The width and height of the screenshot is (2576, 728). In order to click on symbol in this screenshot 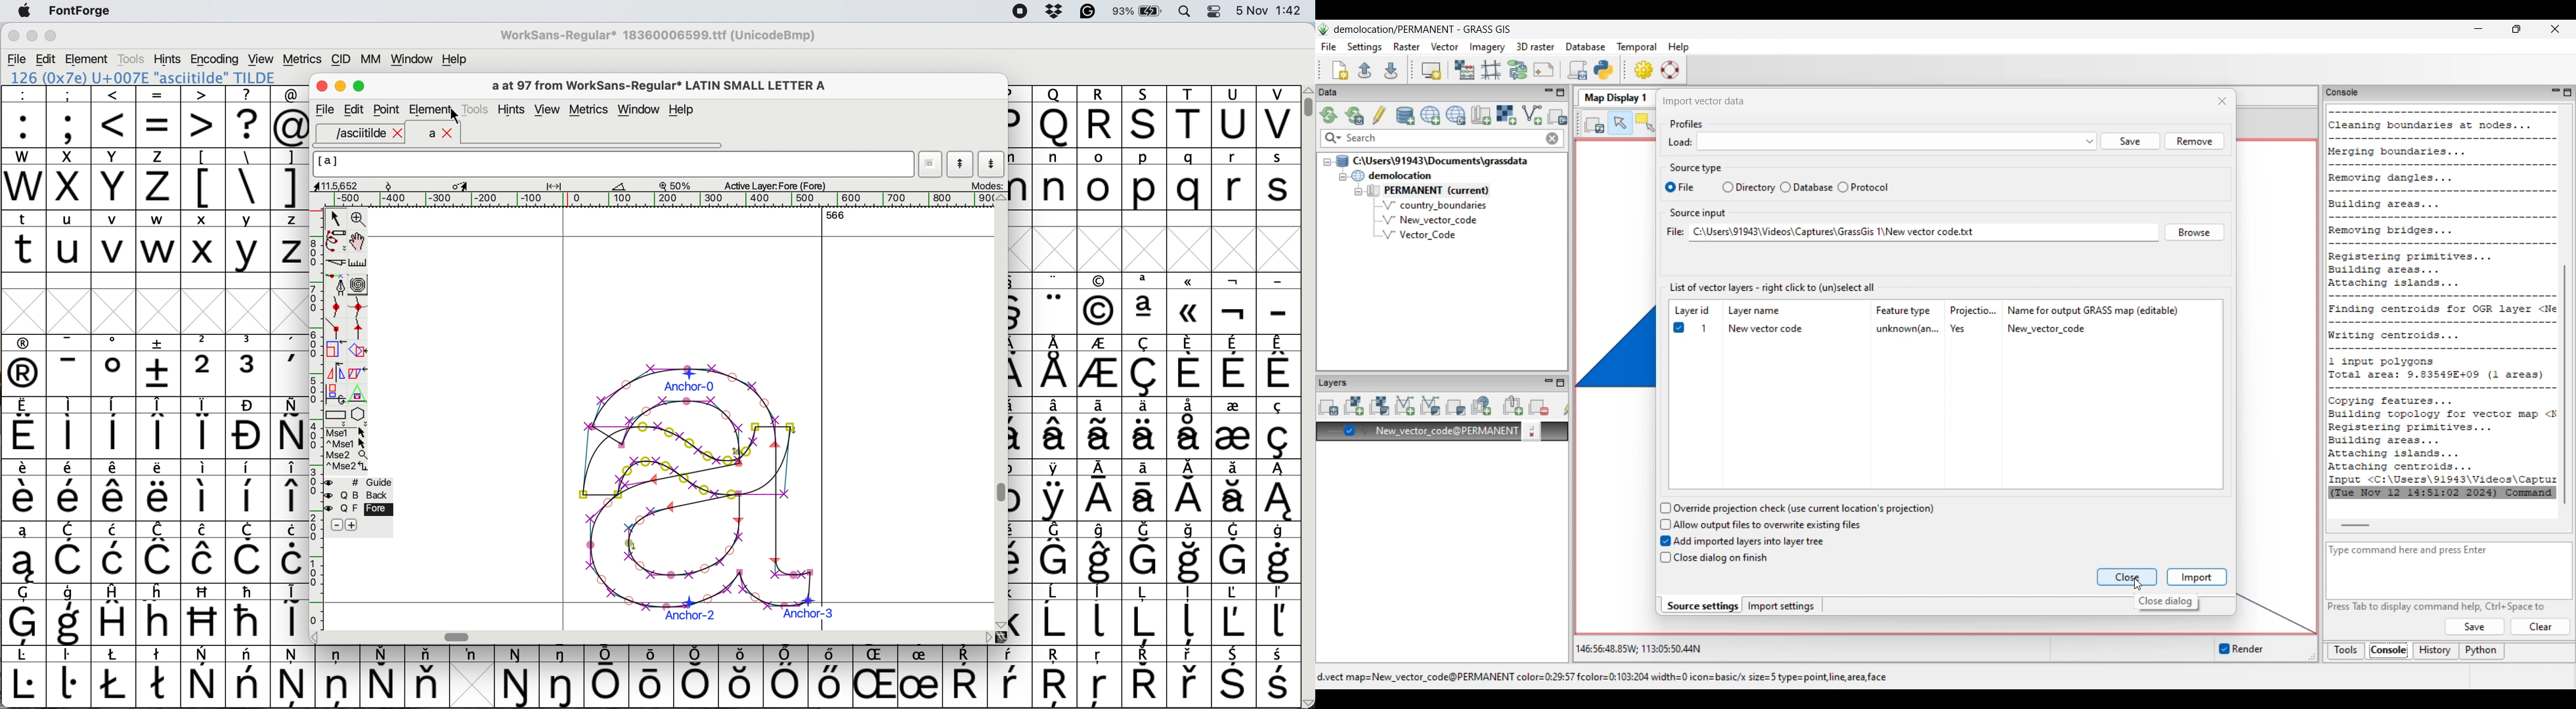, I will do `click(68, 428)`.